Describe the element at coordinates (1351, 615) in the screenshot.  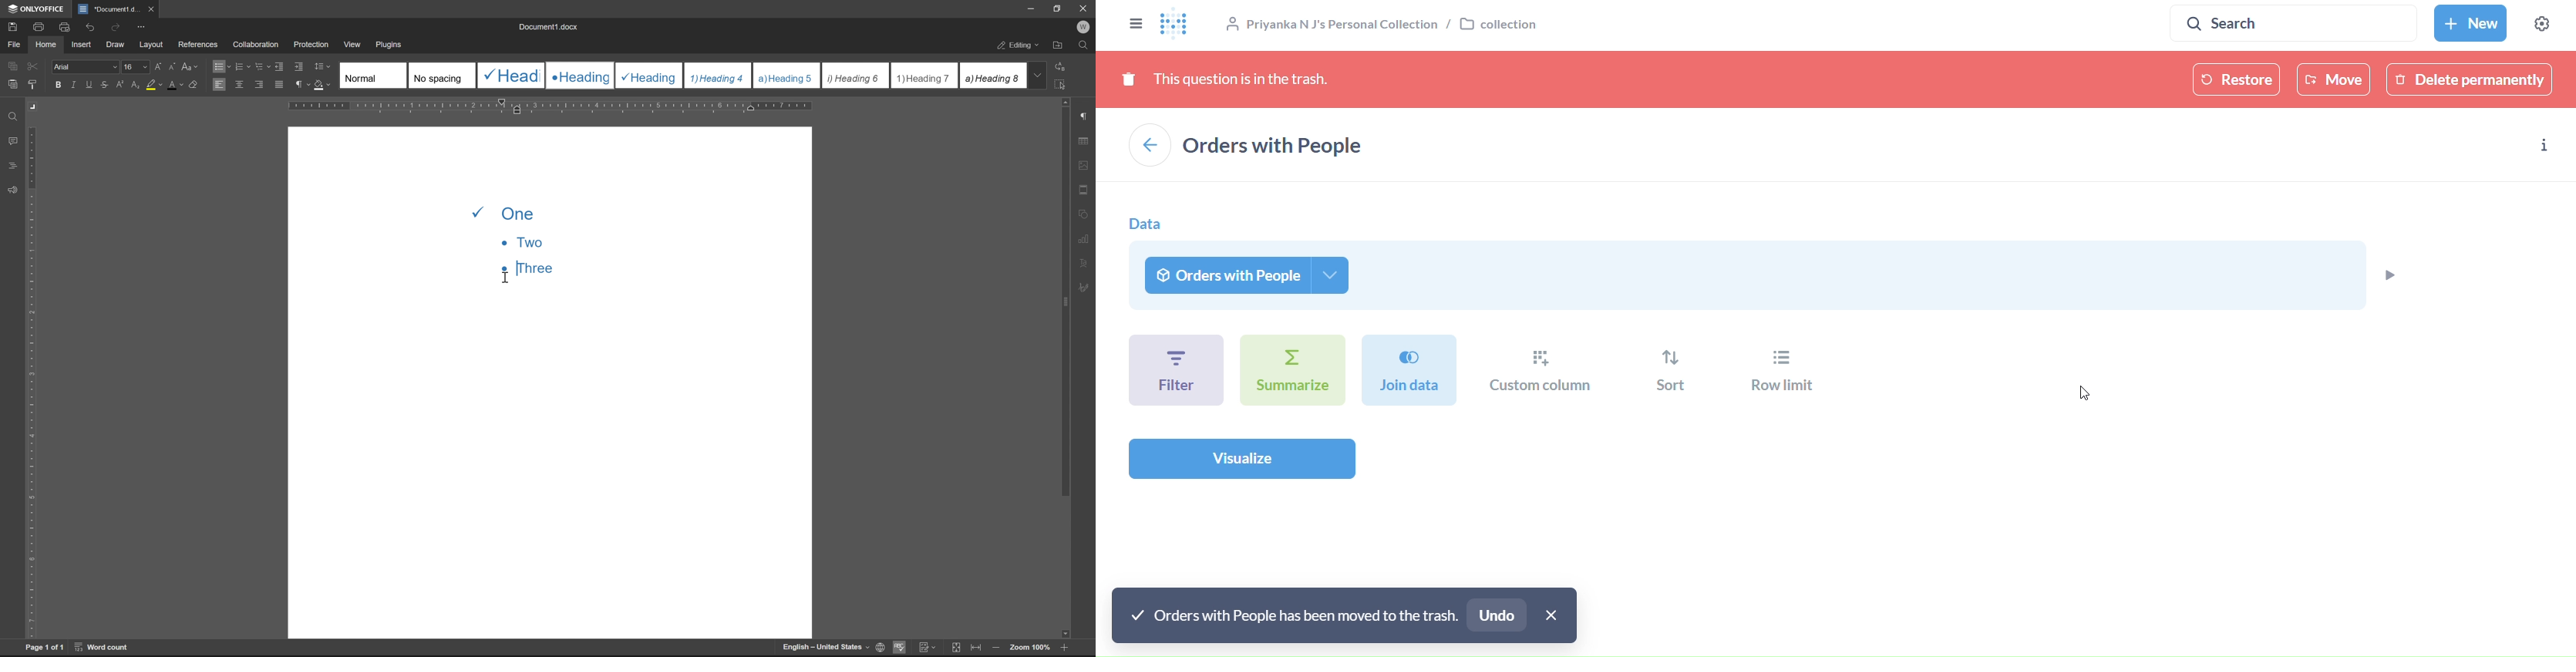
I see `undo` at that location.